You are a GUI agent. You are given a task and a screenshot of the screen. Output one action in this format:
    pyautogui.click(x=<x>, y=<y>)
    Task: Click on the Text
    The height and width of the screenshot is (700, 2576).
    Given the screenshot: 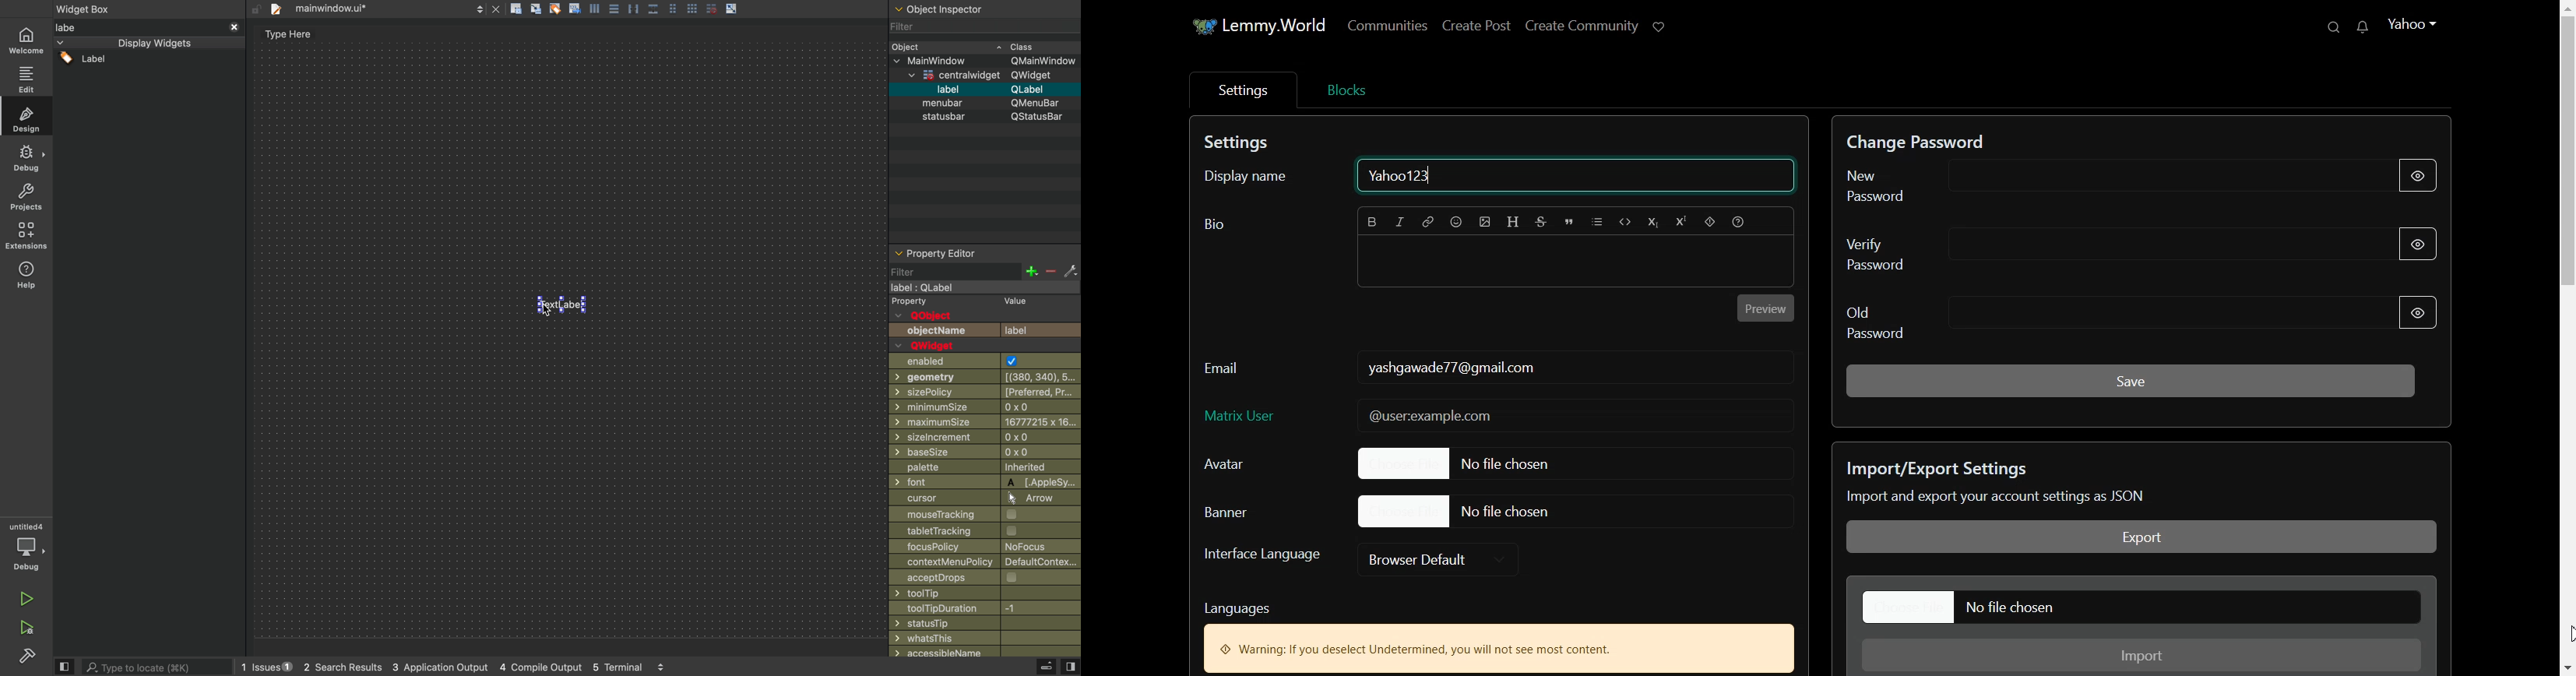 What is the action you would take?
    pyautogui.click(x=1450, y=367)
    